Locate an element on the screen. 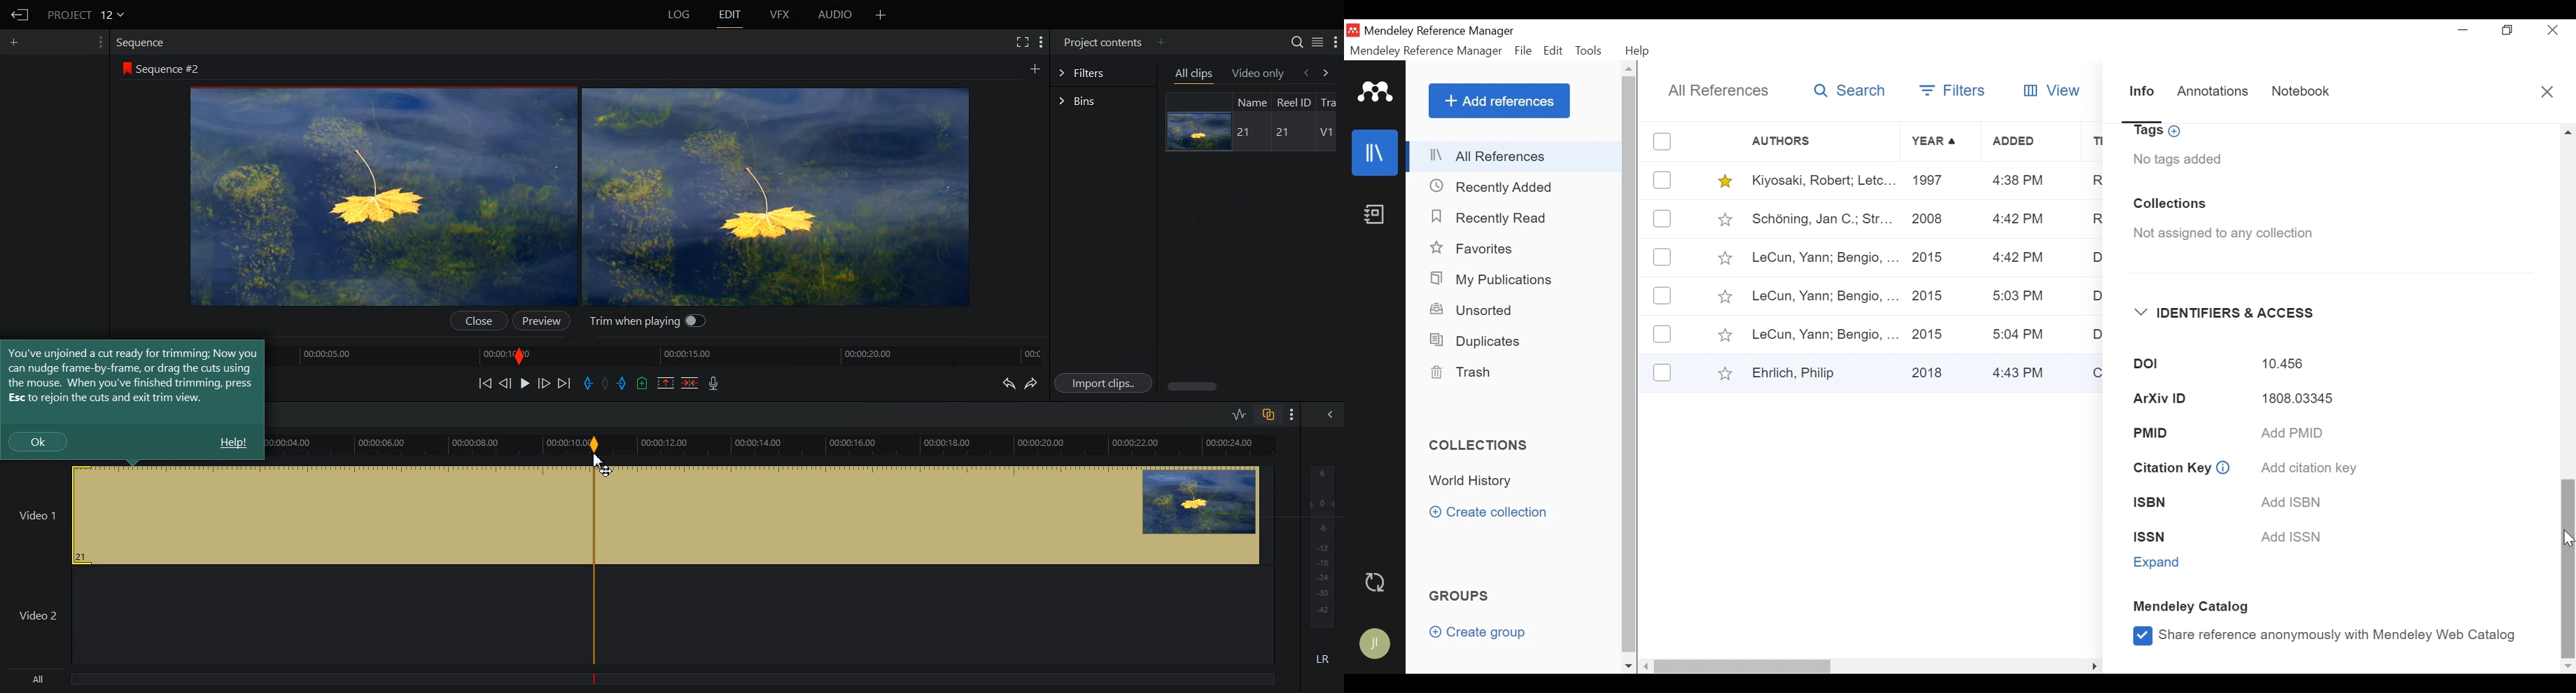 The image size is (2576, 700). (un)select is located at coordinates (1664, 141).